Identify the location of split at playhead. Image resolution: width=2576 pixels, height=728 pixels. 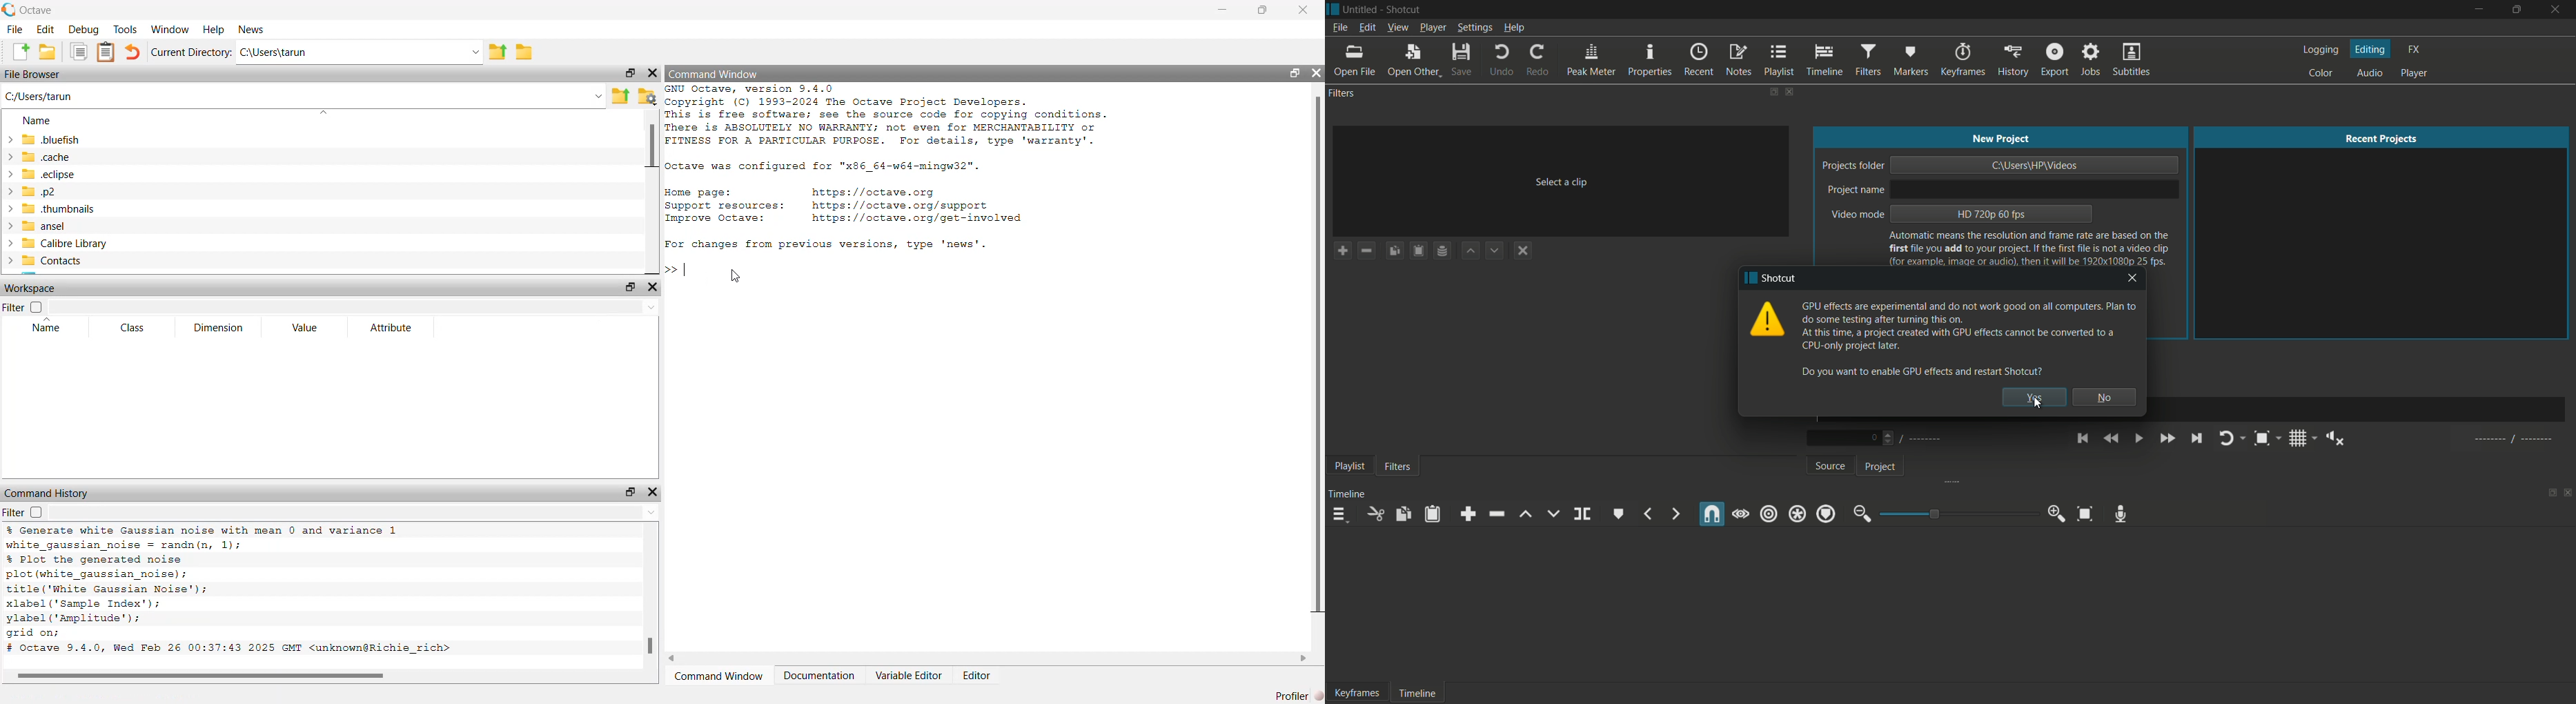
(1584, 514).